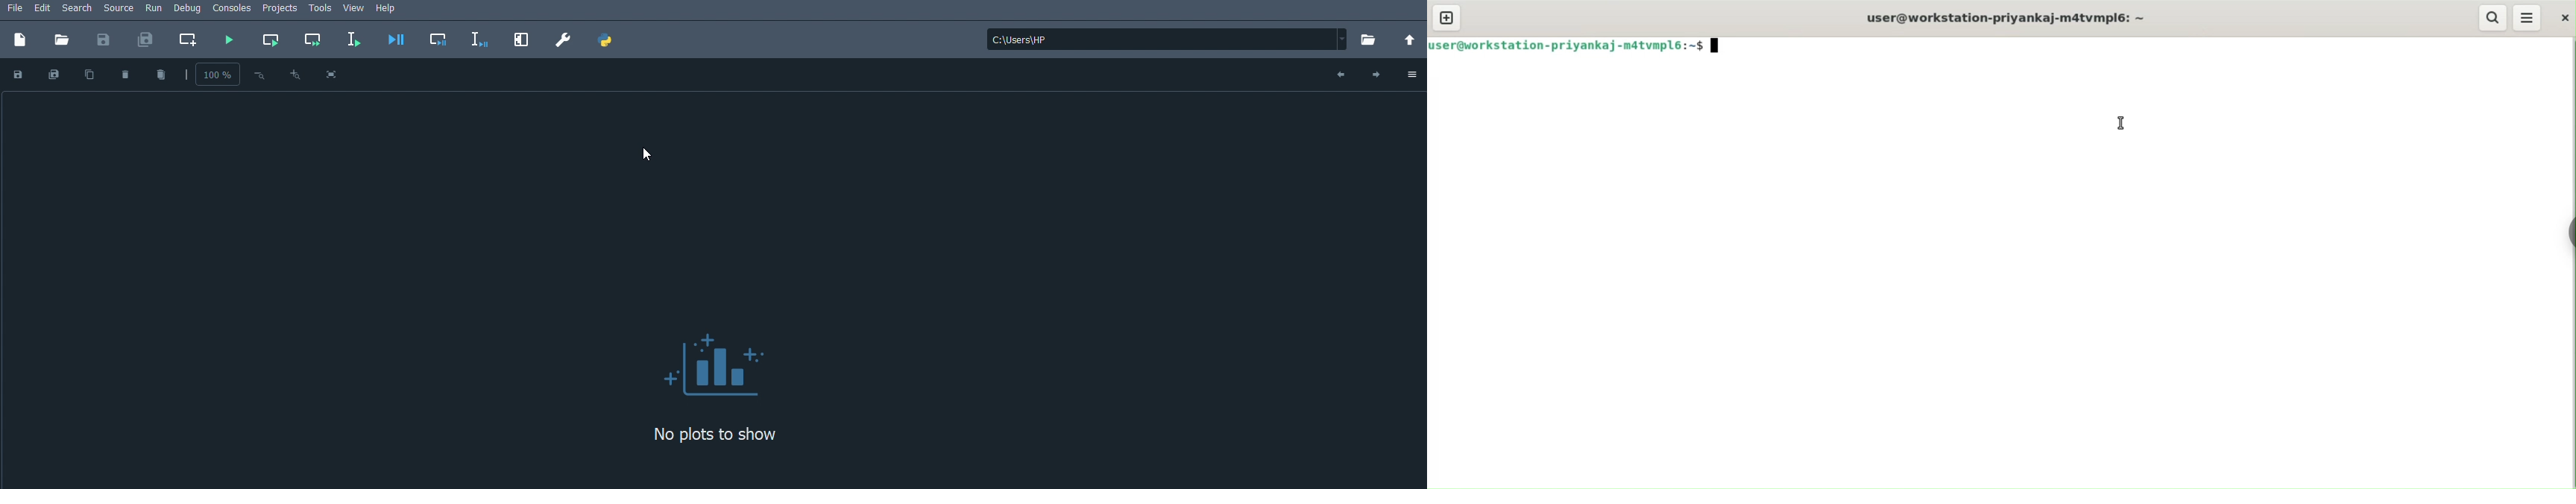  Describe the element at coordinates (648, 158) in the screenshot. I see `Cursor` at that location.